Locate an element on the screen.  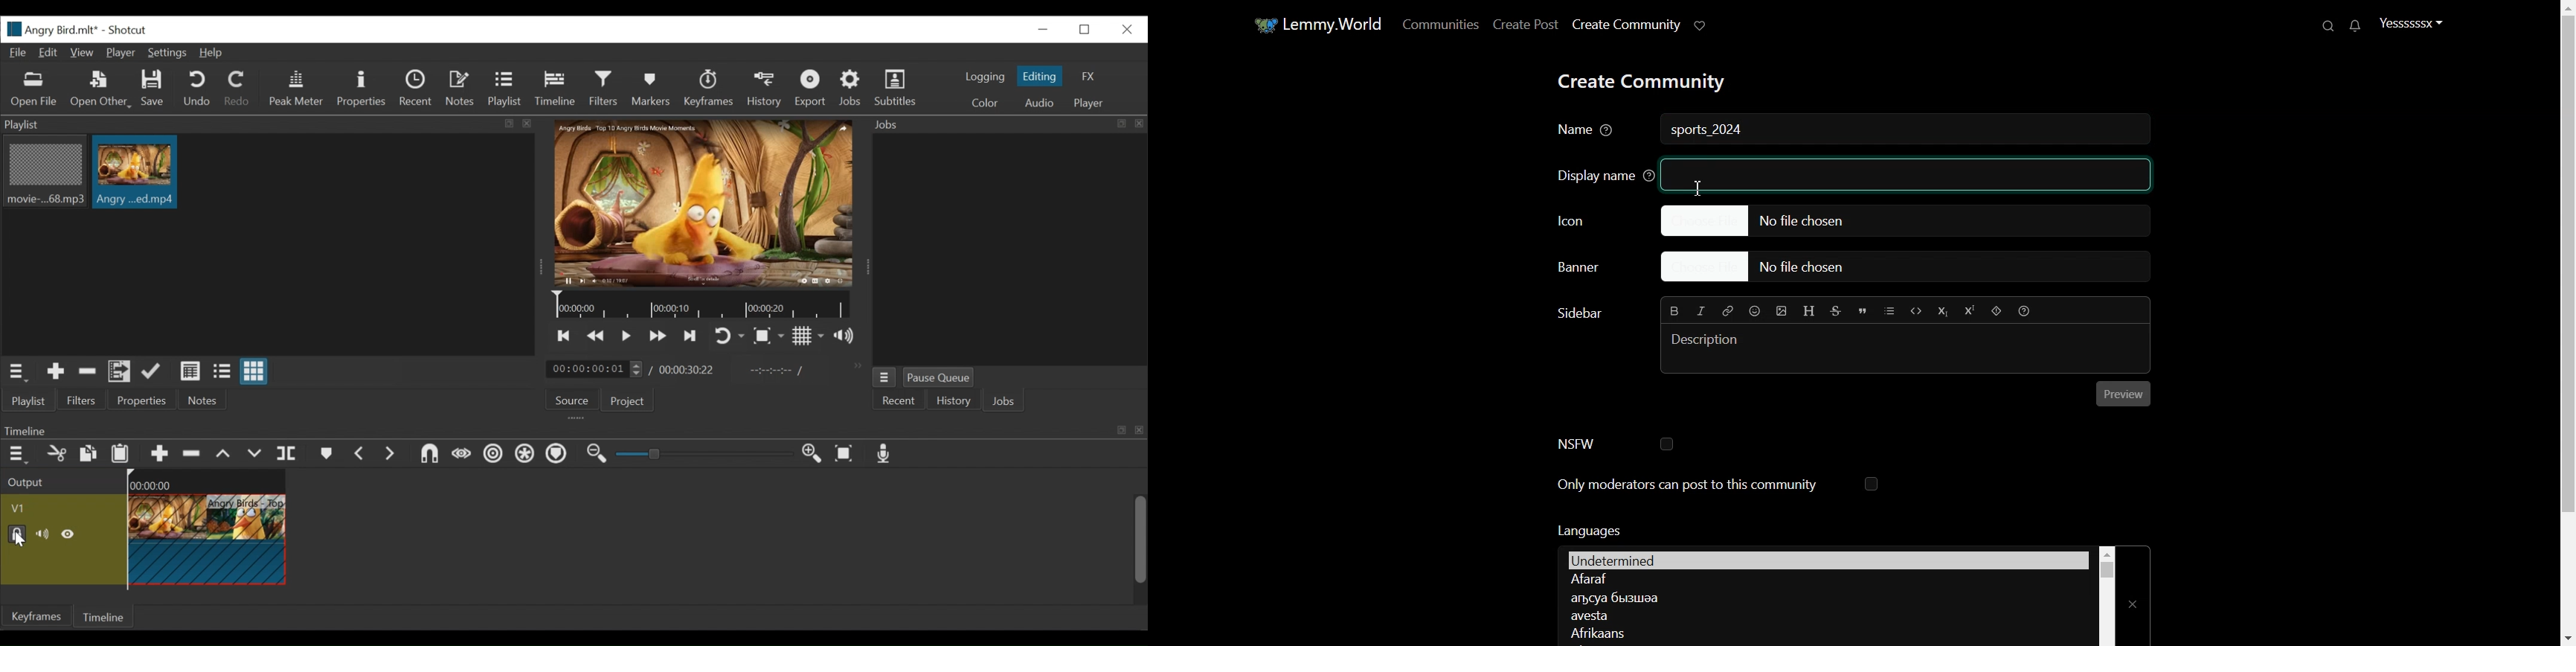
Video track name is located at coordinates (62, 508).